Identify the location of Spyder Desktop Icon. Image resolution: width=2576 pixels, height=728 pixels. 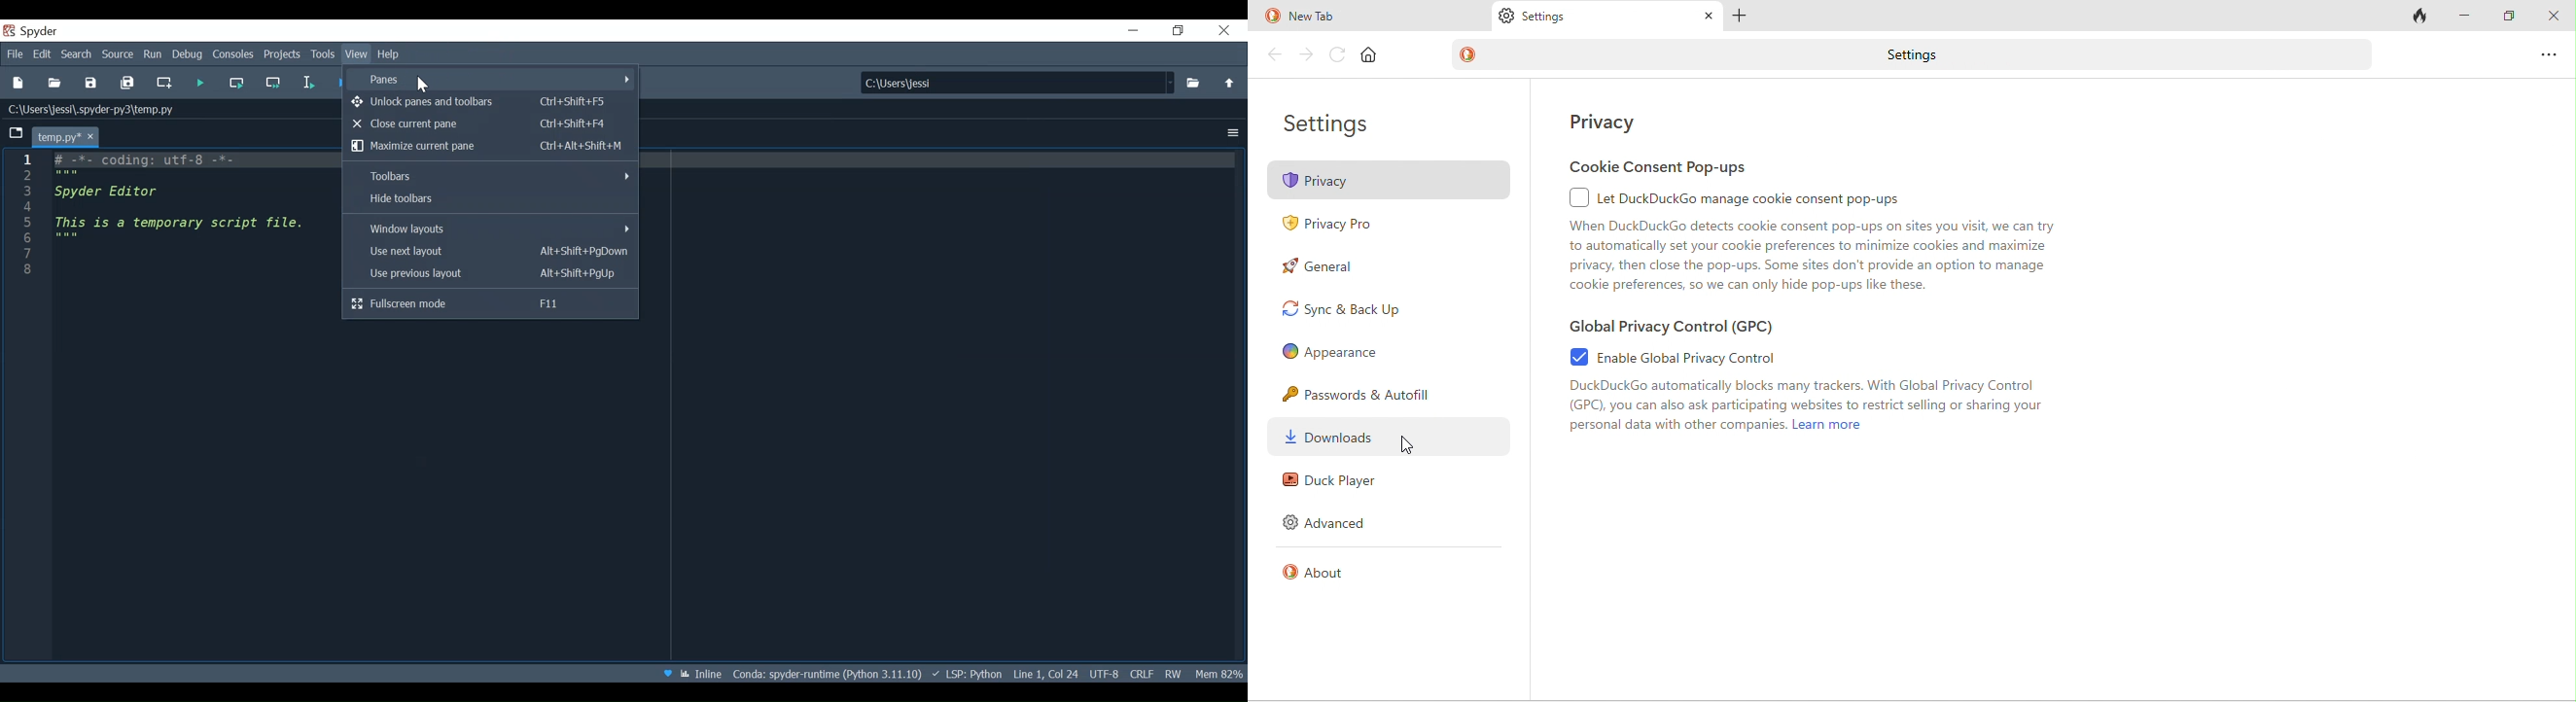
(10, 32).